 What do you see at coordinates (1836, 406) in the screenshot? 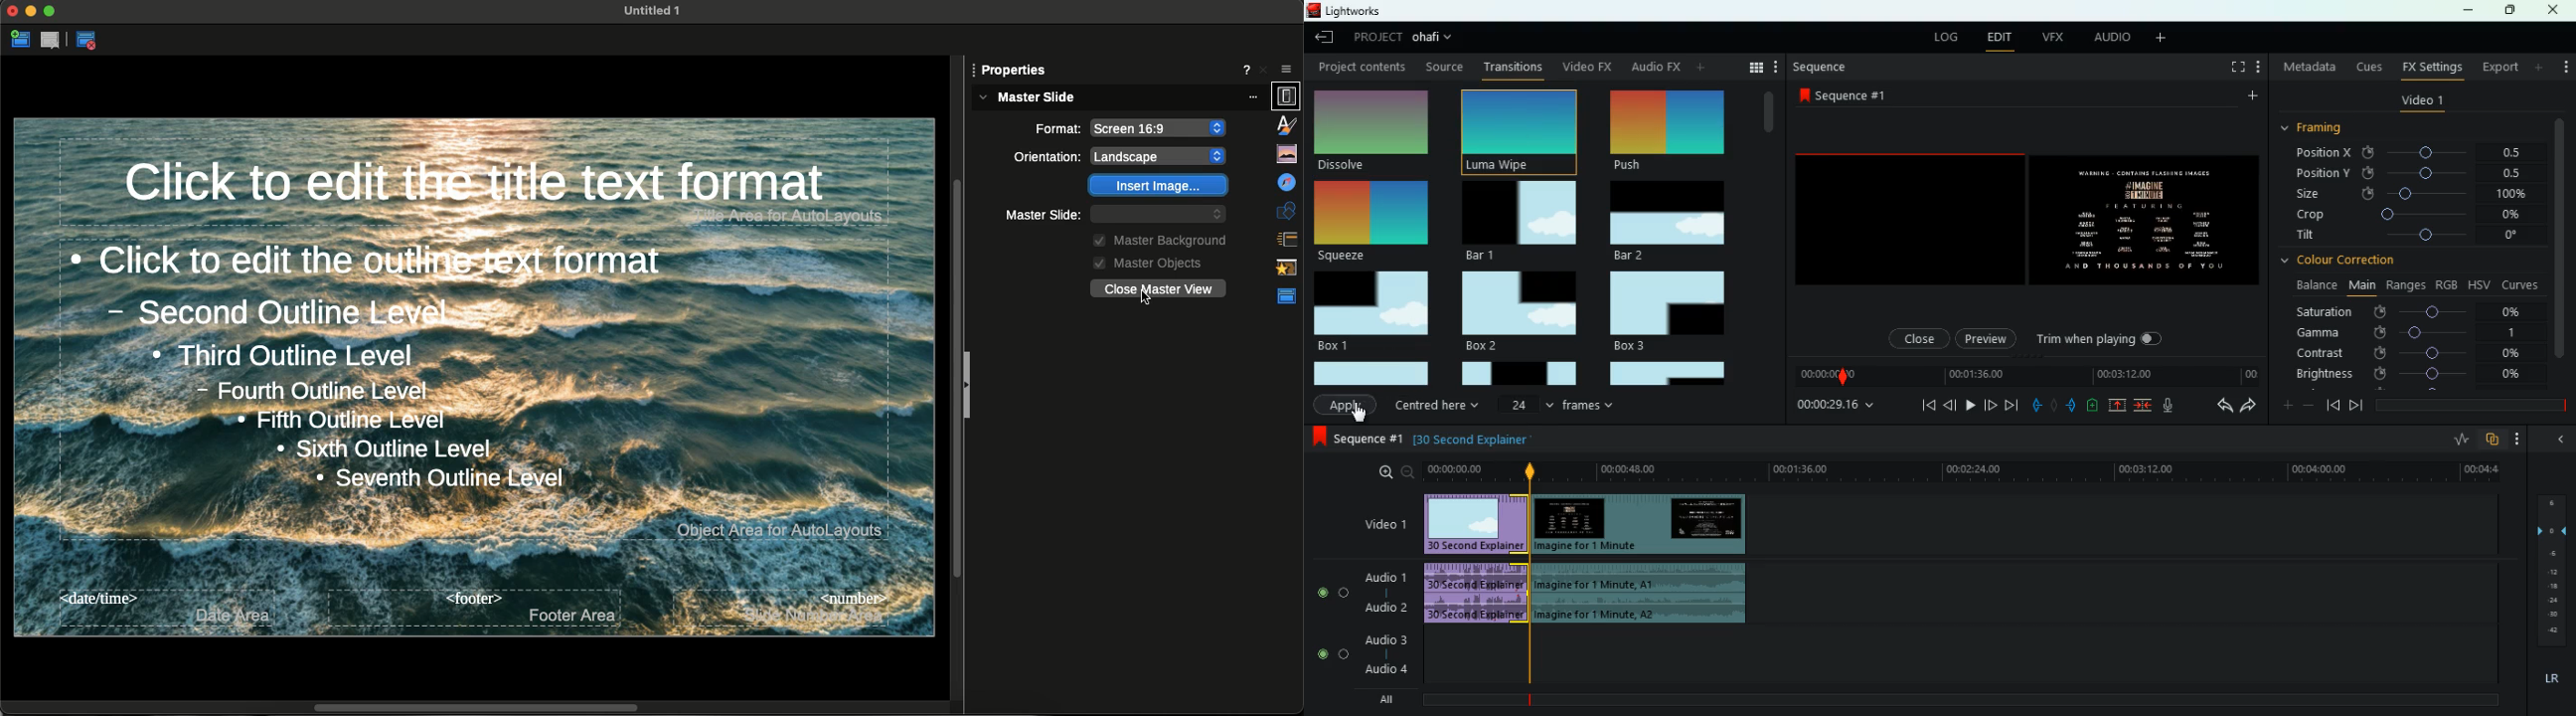
I see `time` at bounding box center [1836, 406].